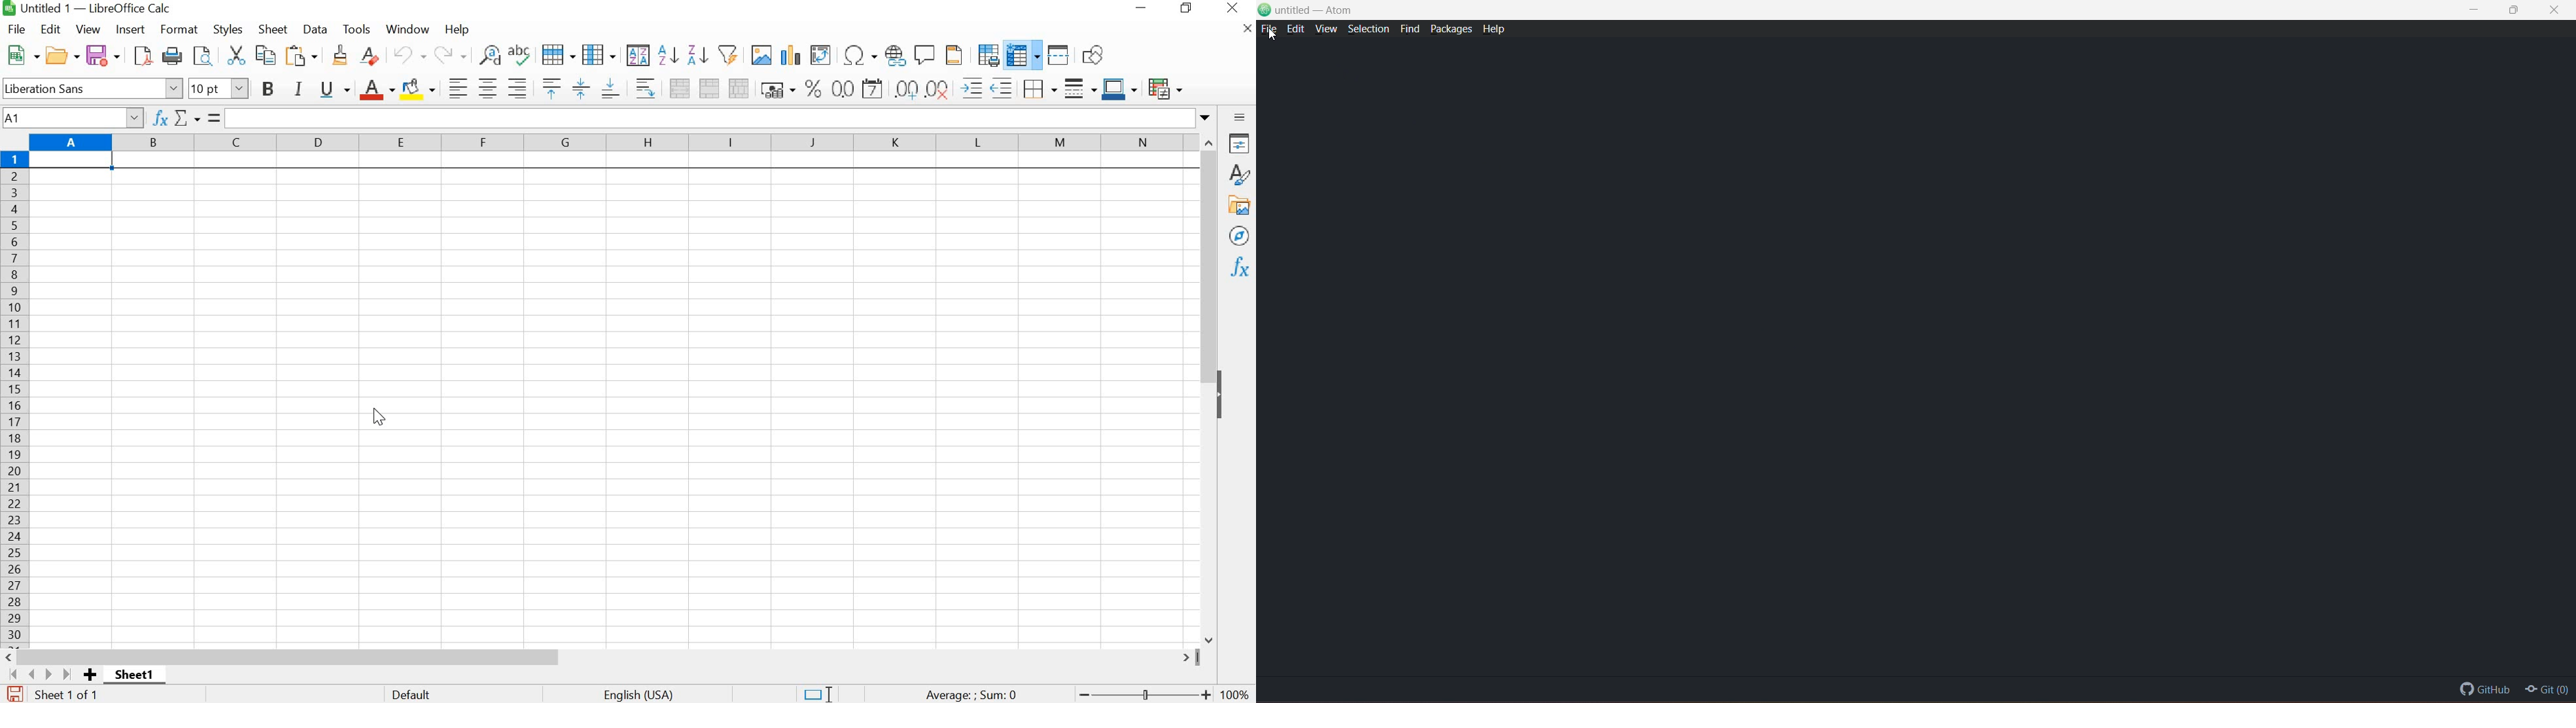 Image resolution: width=2576 pixels, height=728 pixels. Describe the element at coordinates (972, 695) in the screenshot. I see `FORMULA` at that location.